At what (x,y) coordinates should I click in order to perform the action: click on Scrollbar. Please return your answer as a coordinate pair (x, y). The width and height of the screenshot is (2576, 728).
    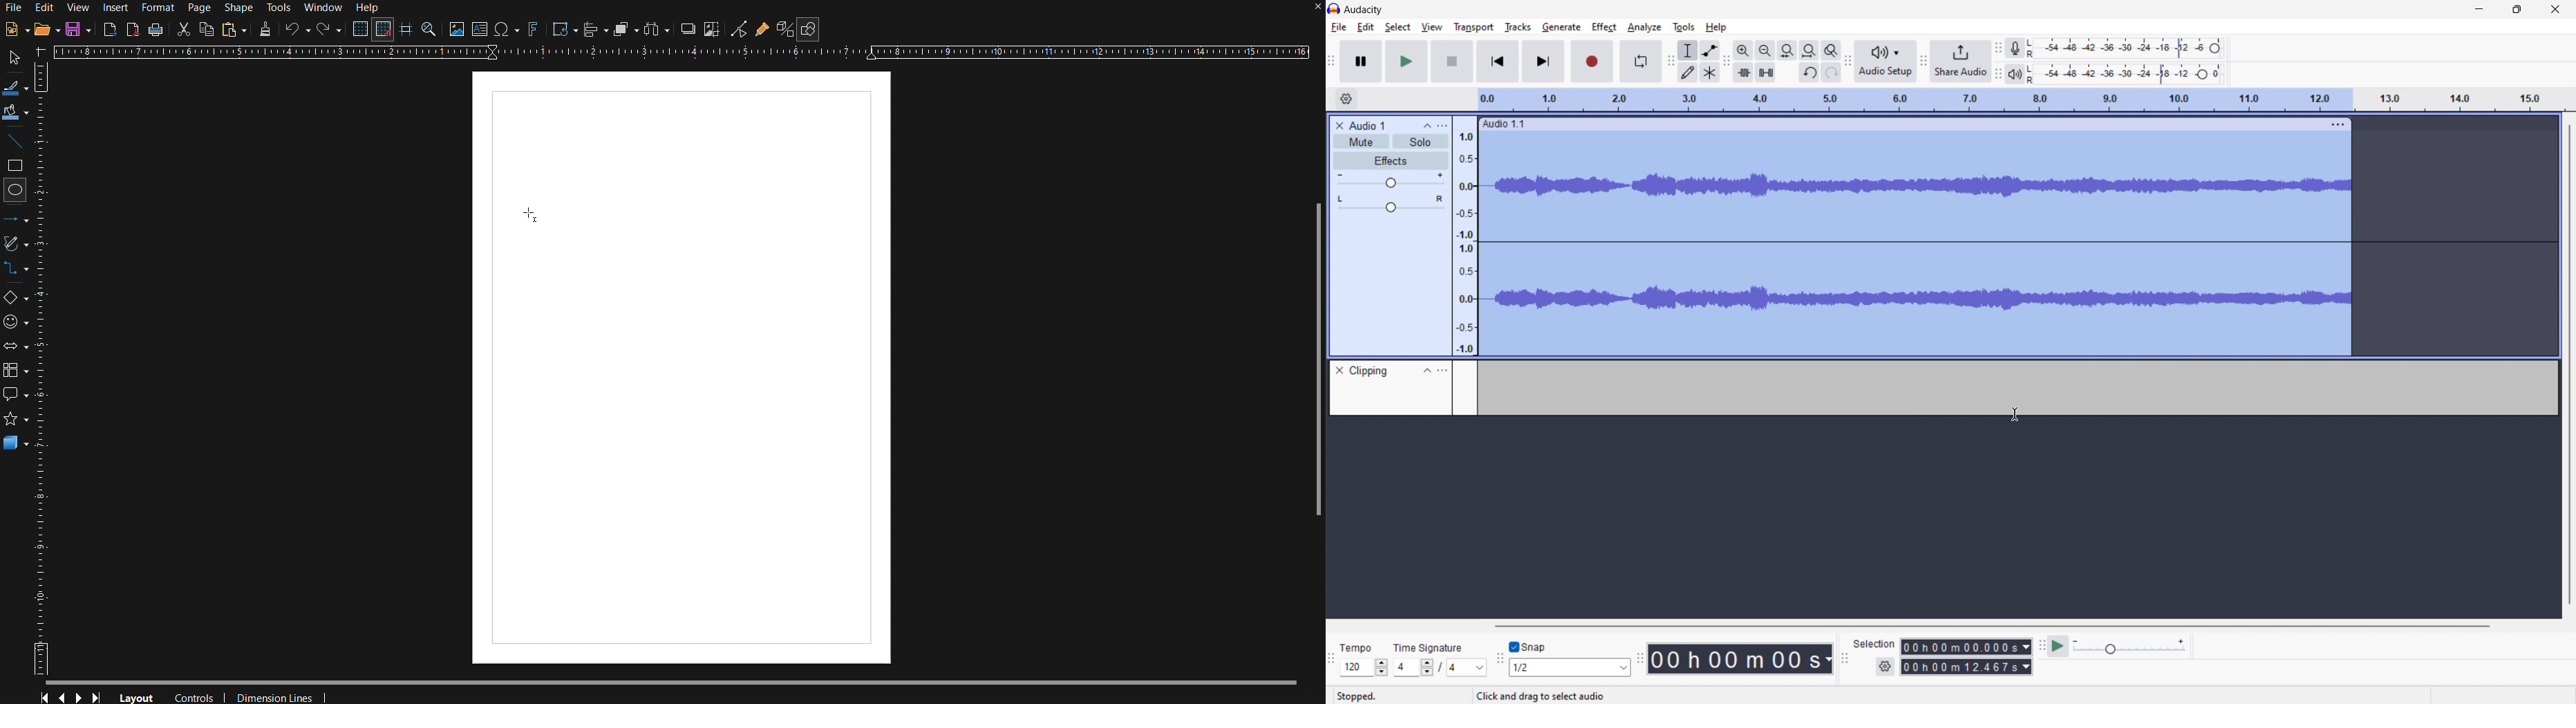
    Looking at the image, I should click on (684, 681).